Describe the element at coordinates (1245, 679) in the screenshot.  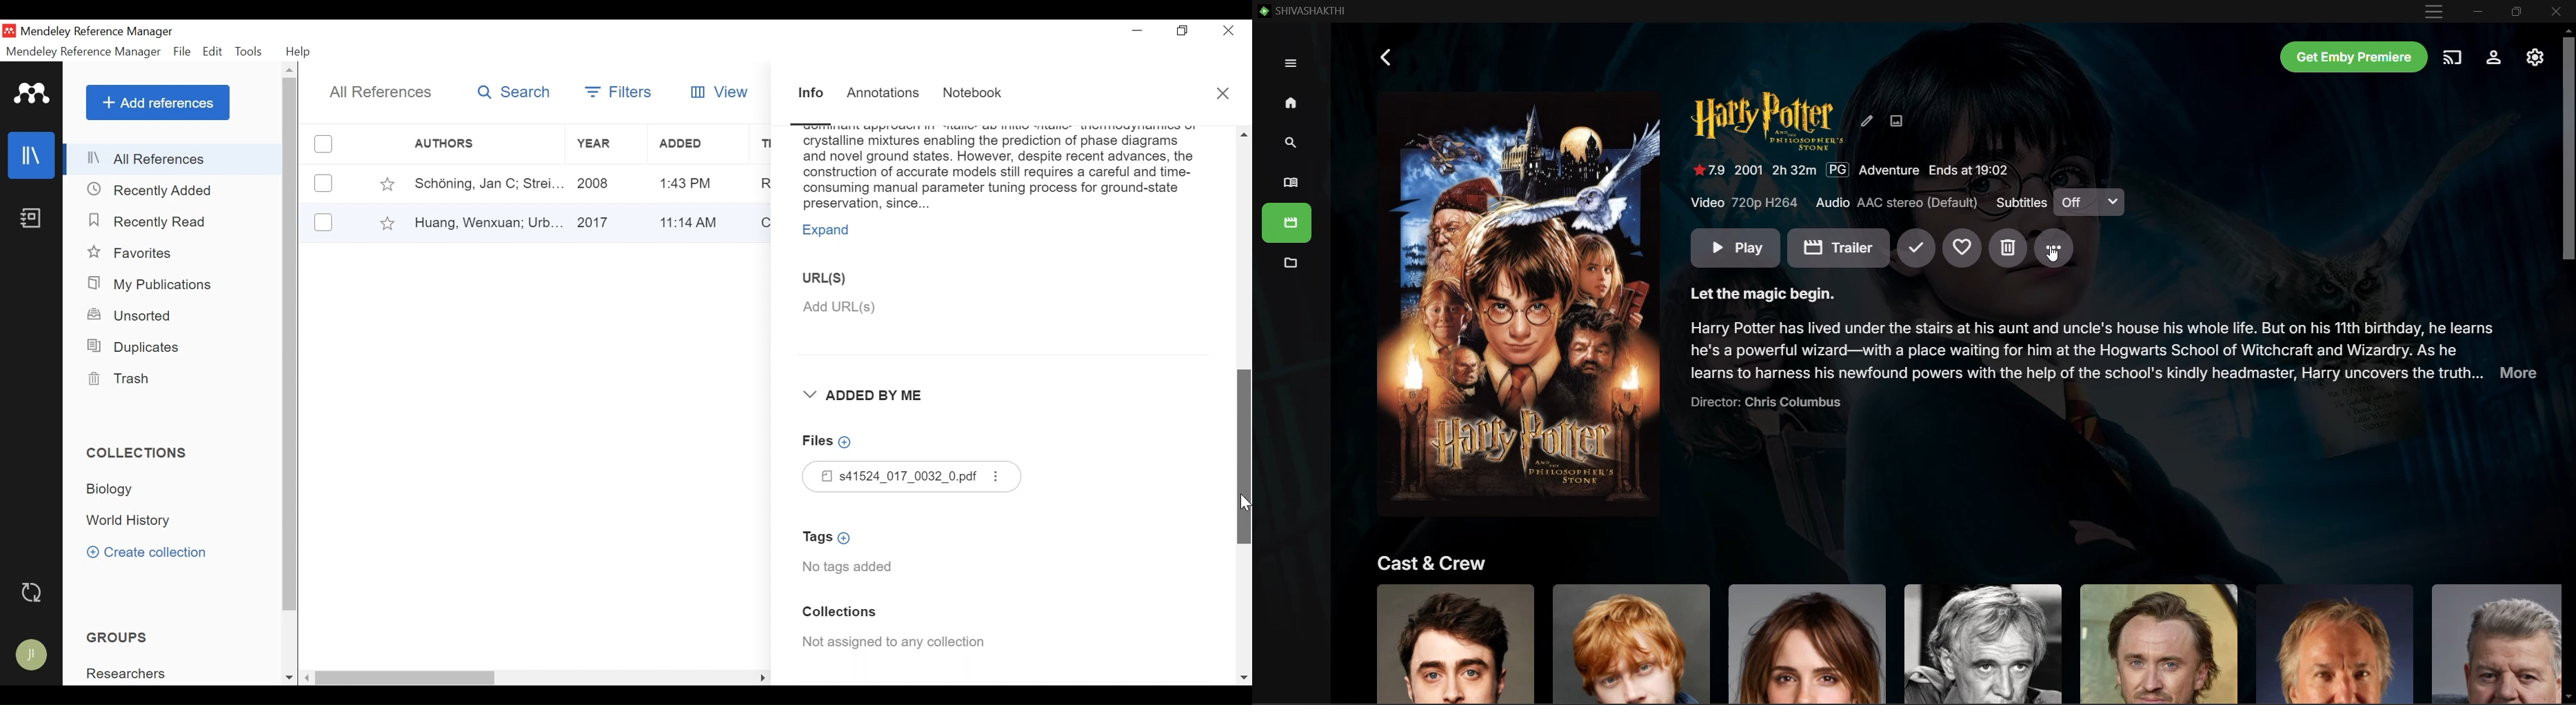
I see `Scroll down` at that location.